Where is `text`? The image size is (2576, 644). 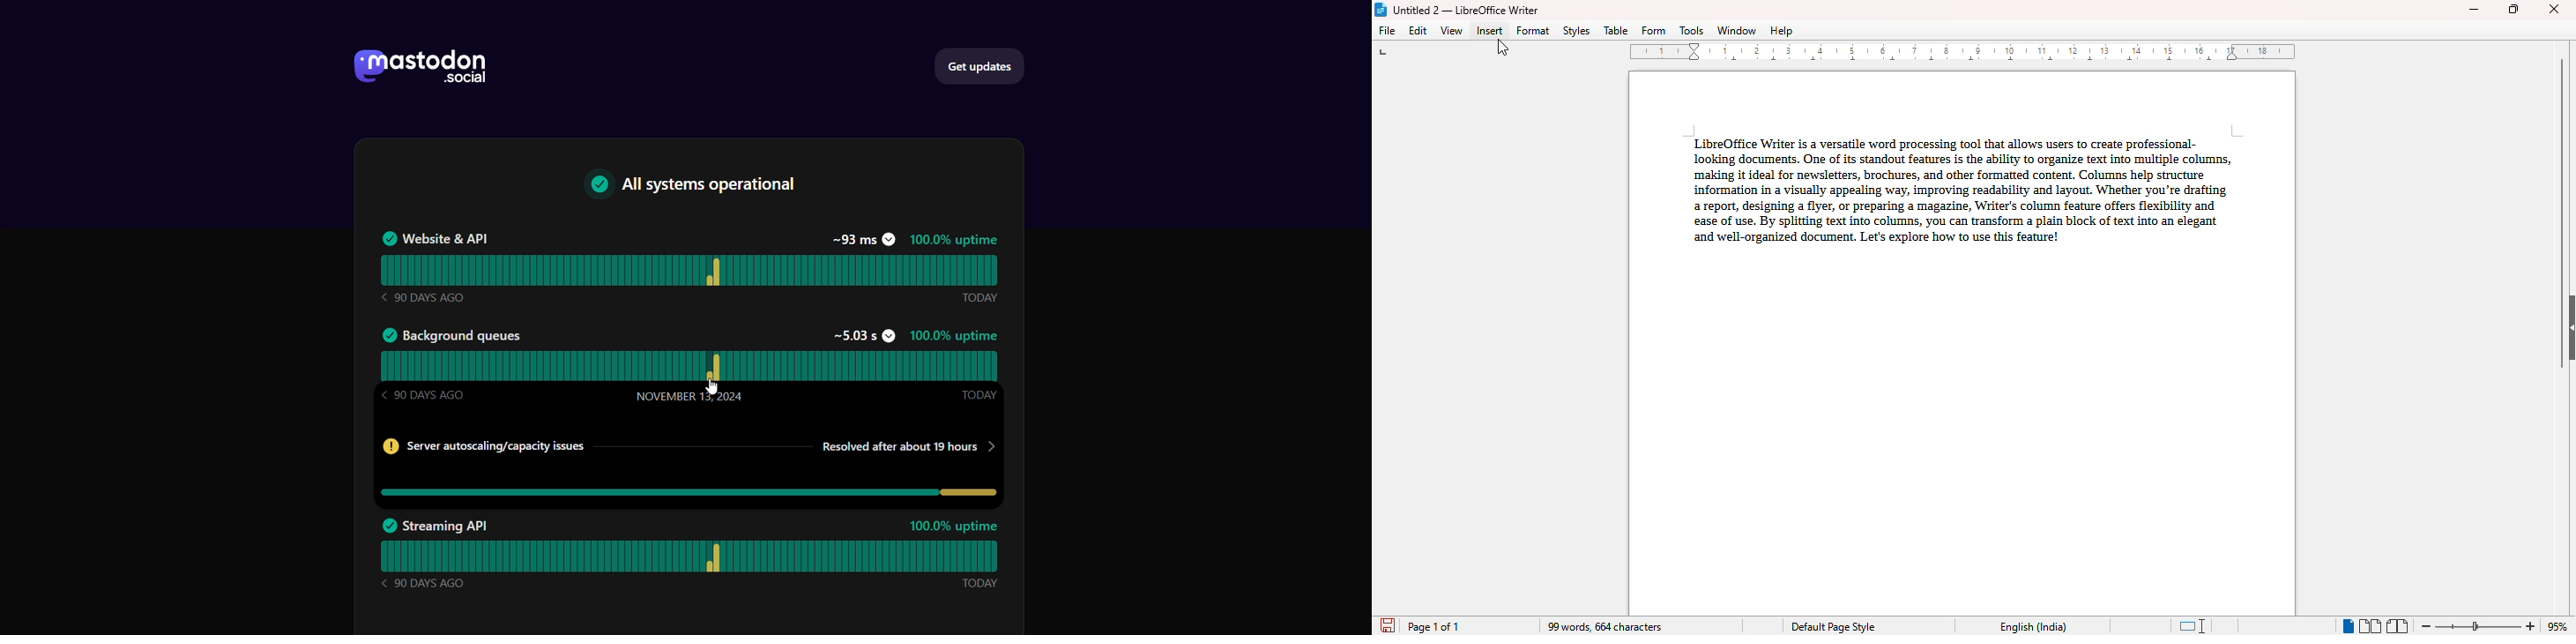
text is located at coordinates (696, 184).